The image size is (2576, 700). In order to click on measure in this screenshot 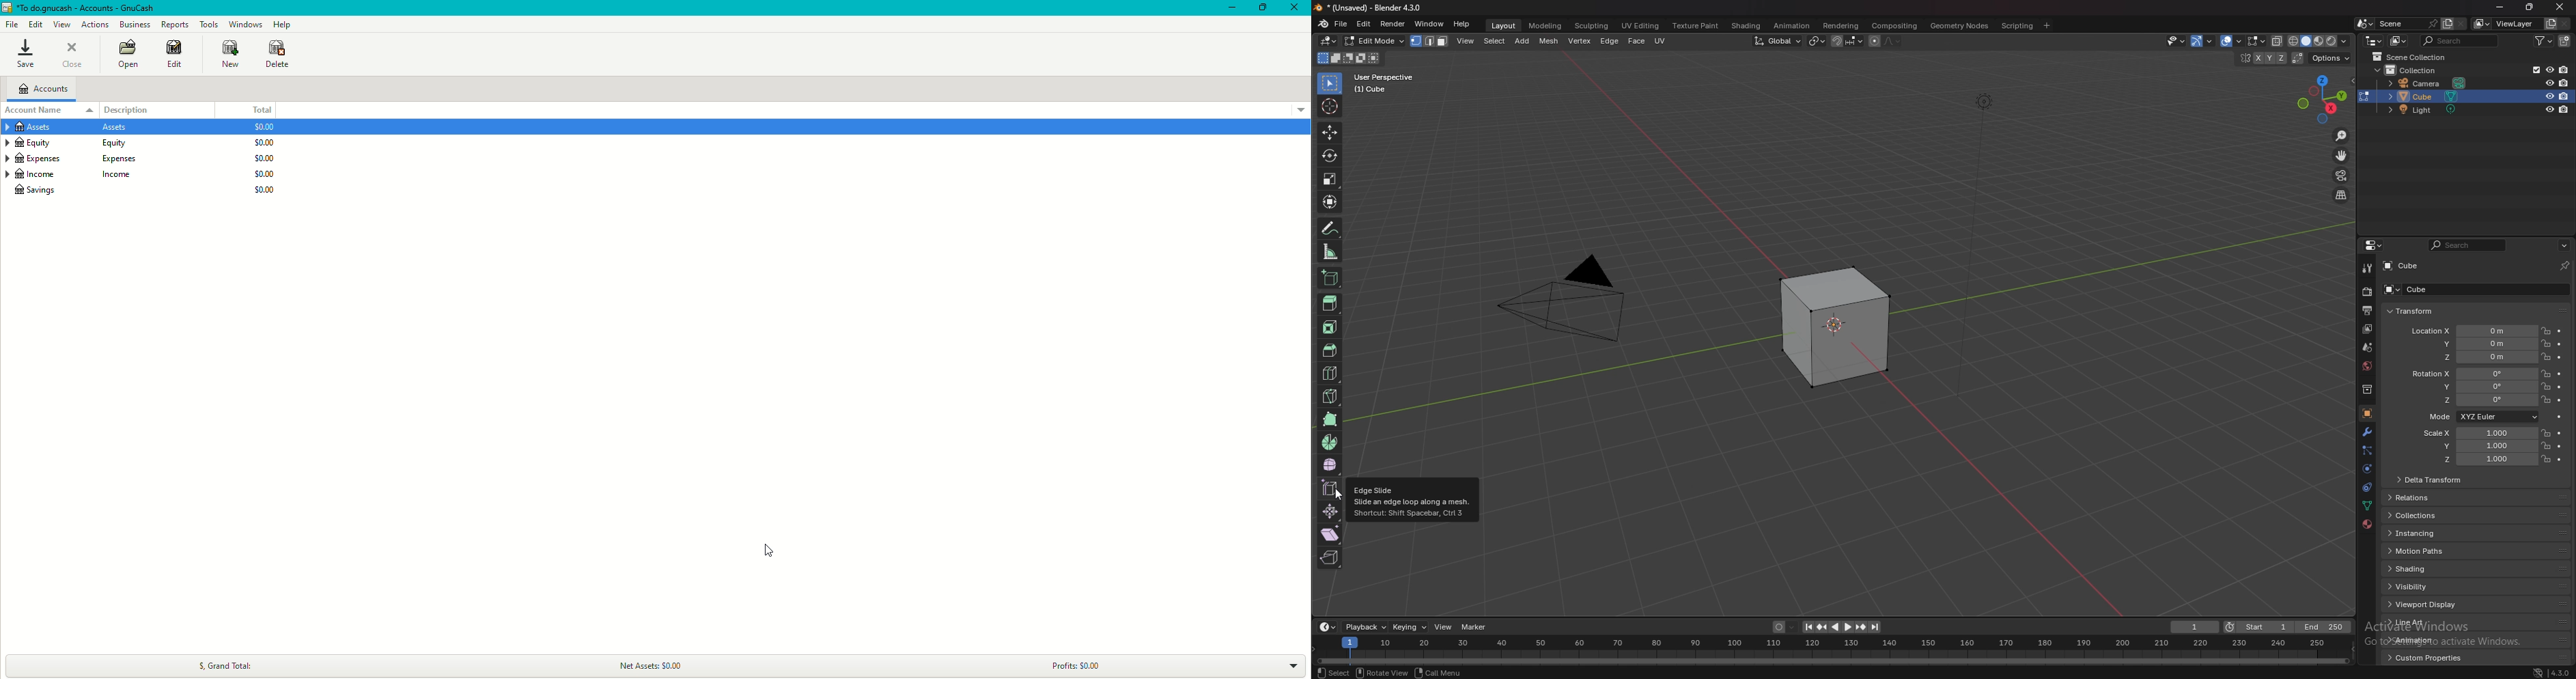, I will do `click(1330, 252)`.